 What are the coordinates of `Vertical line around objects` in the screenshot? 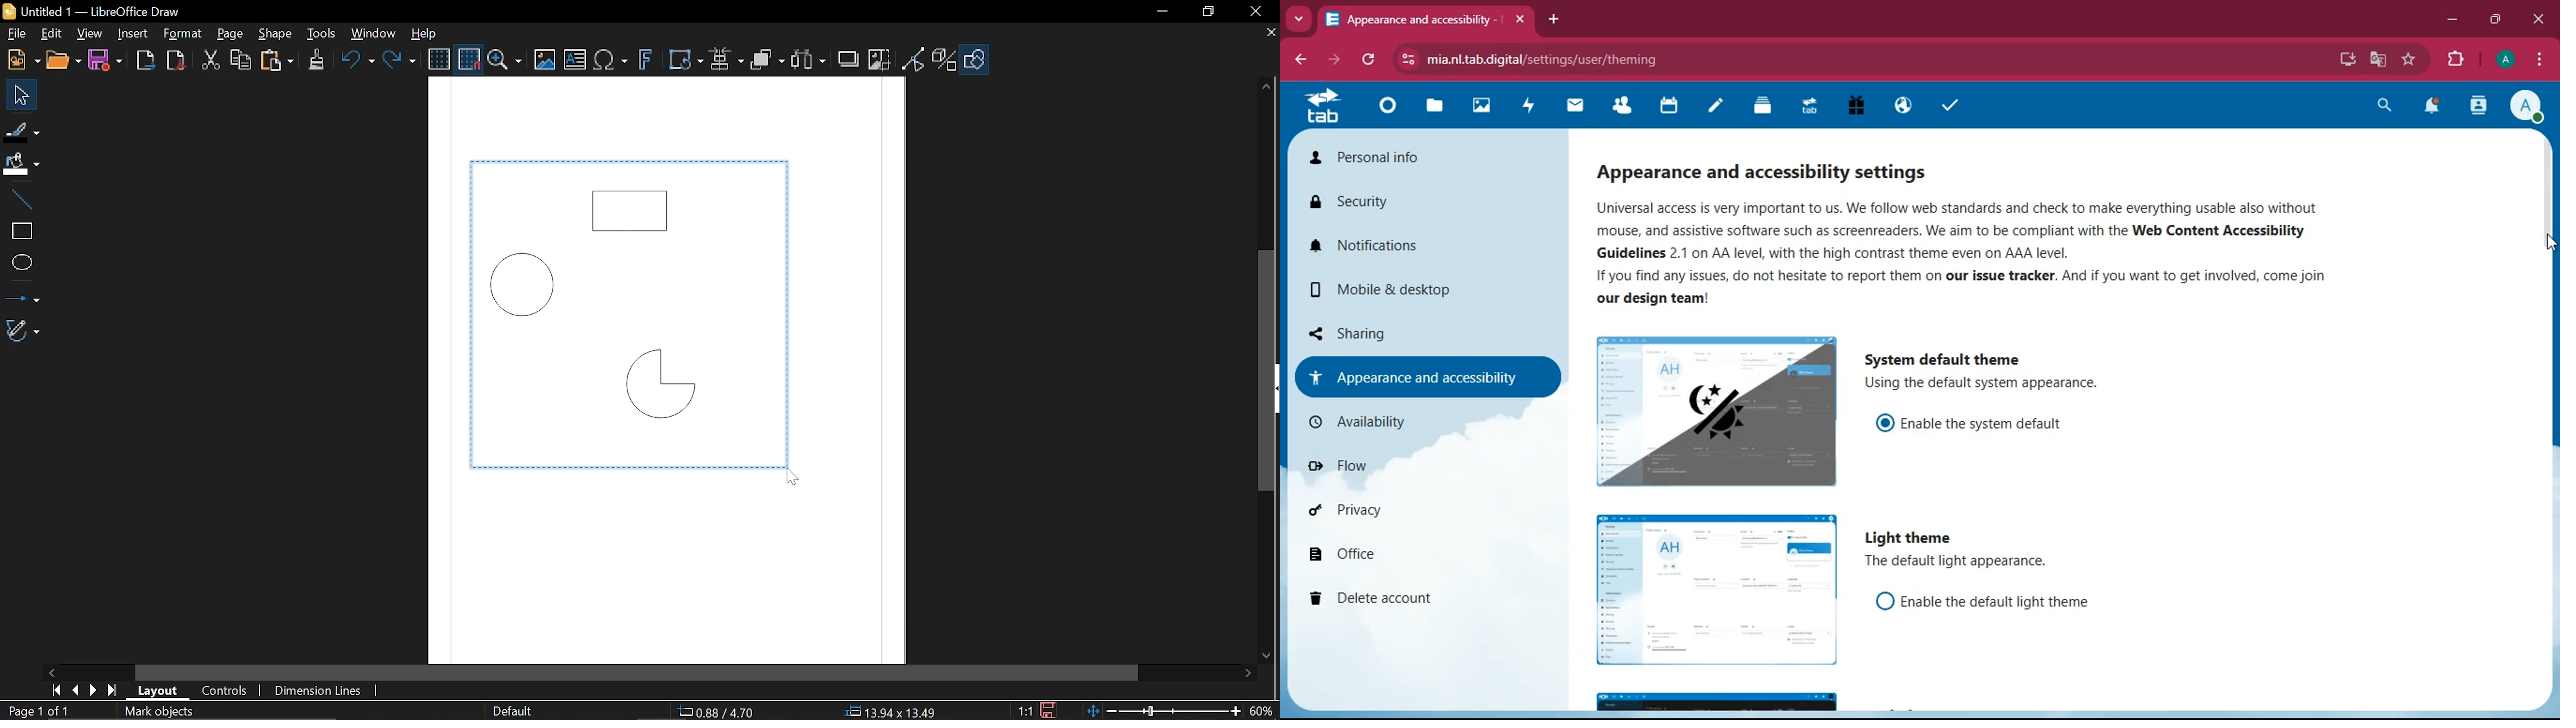 It's located at (466, 315).